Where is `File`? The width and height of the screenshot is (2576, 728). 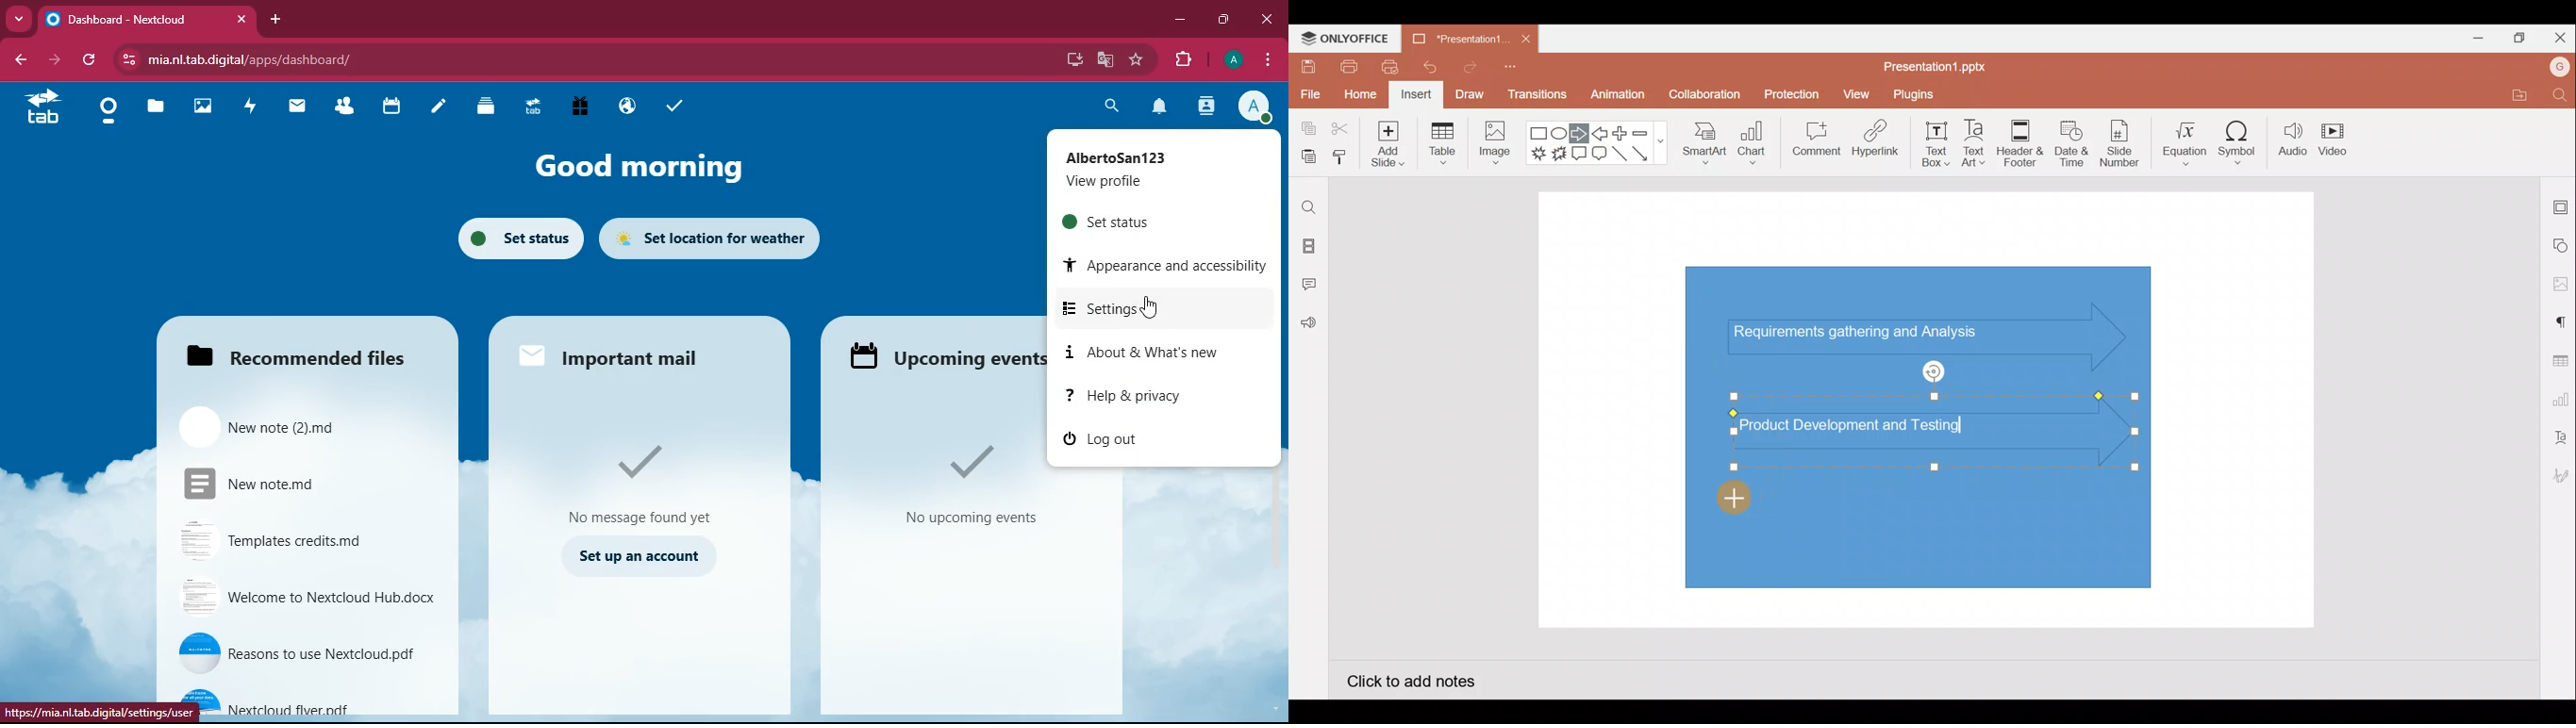 File is located at coordinates (1309, 92).